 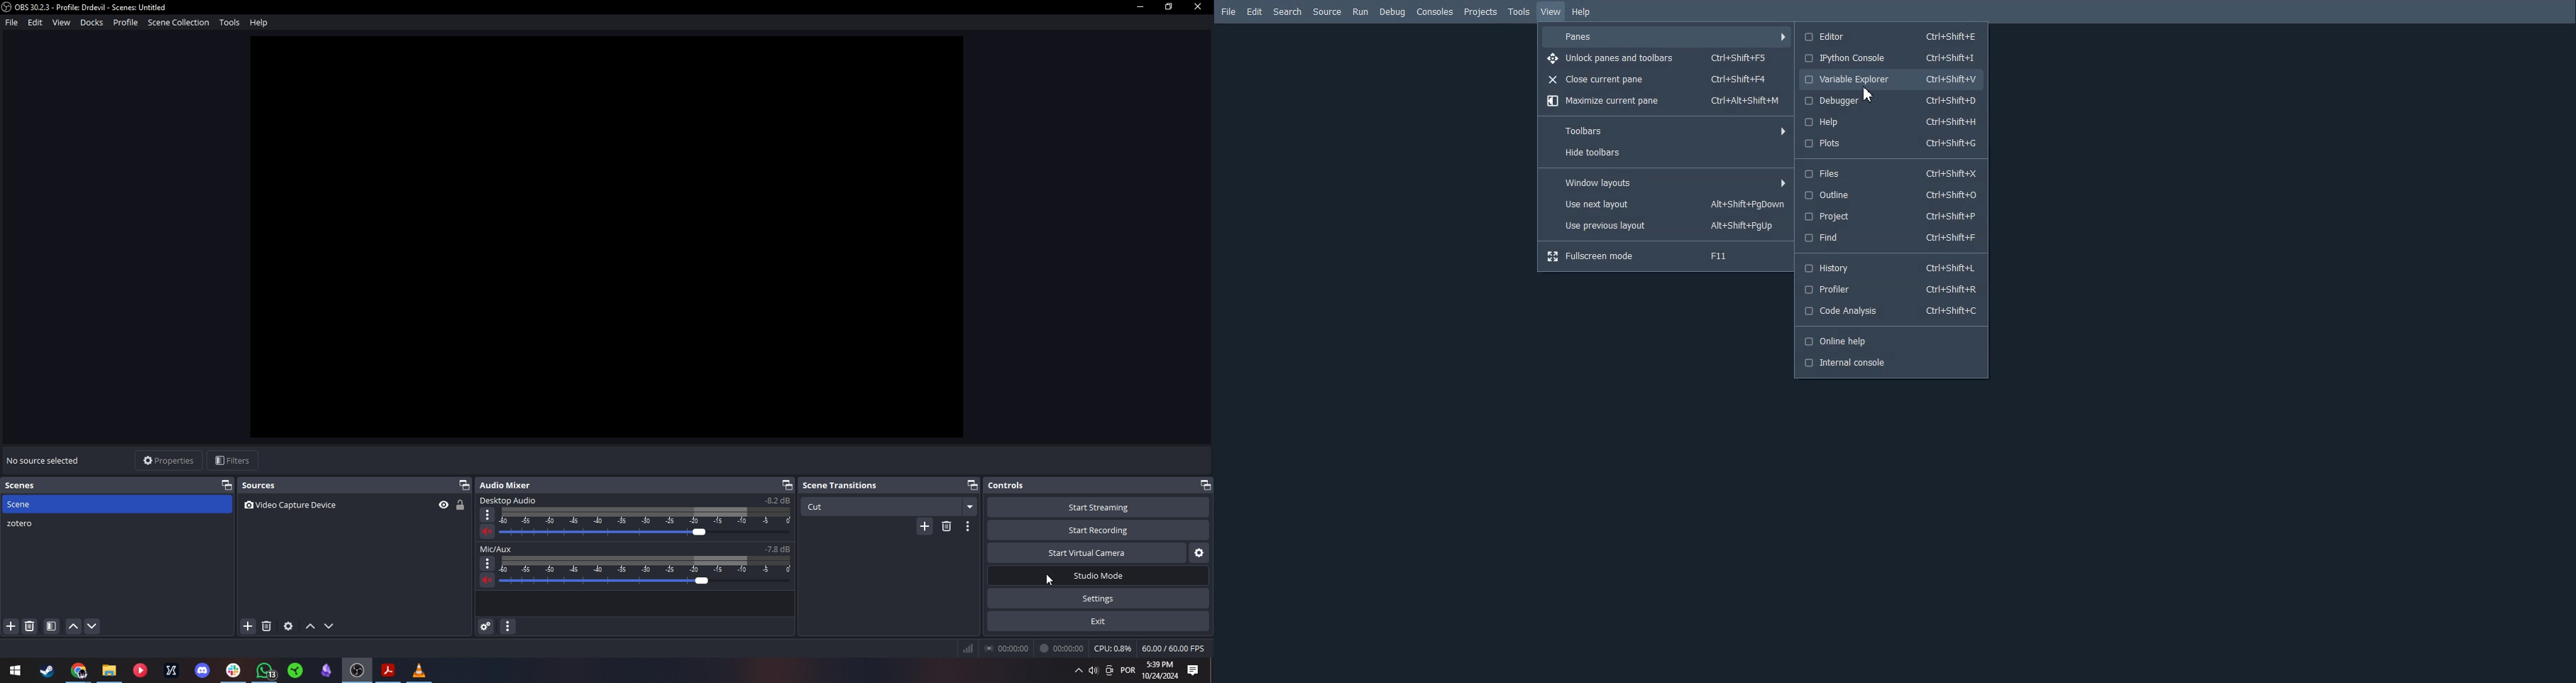 What do you see at coordinates (1053, 583) in the screenshot?
I see `Cursor` at bounding box center [1053, 583].